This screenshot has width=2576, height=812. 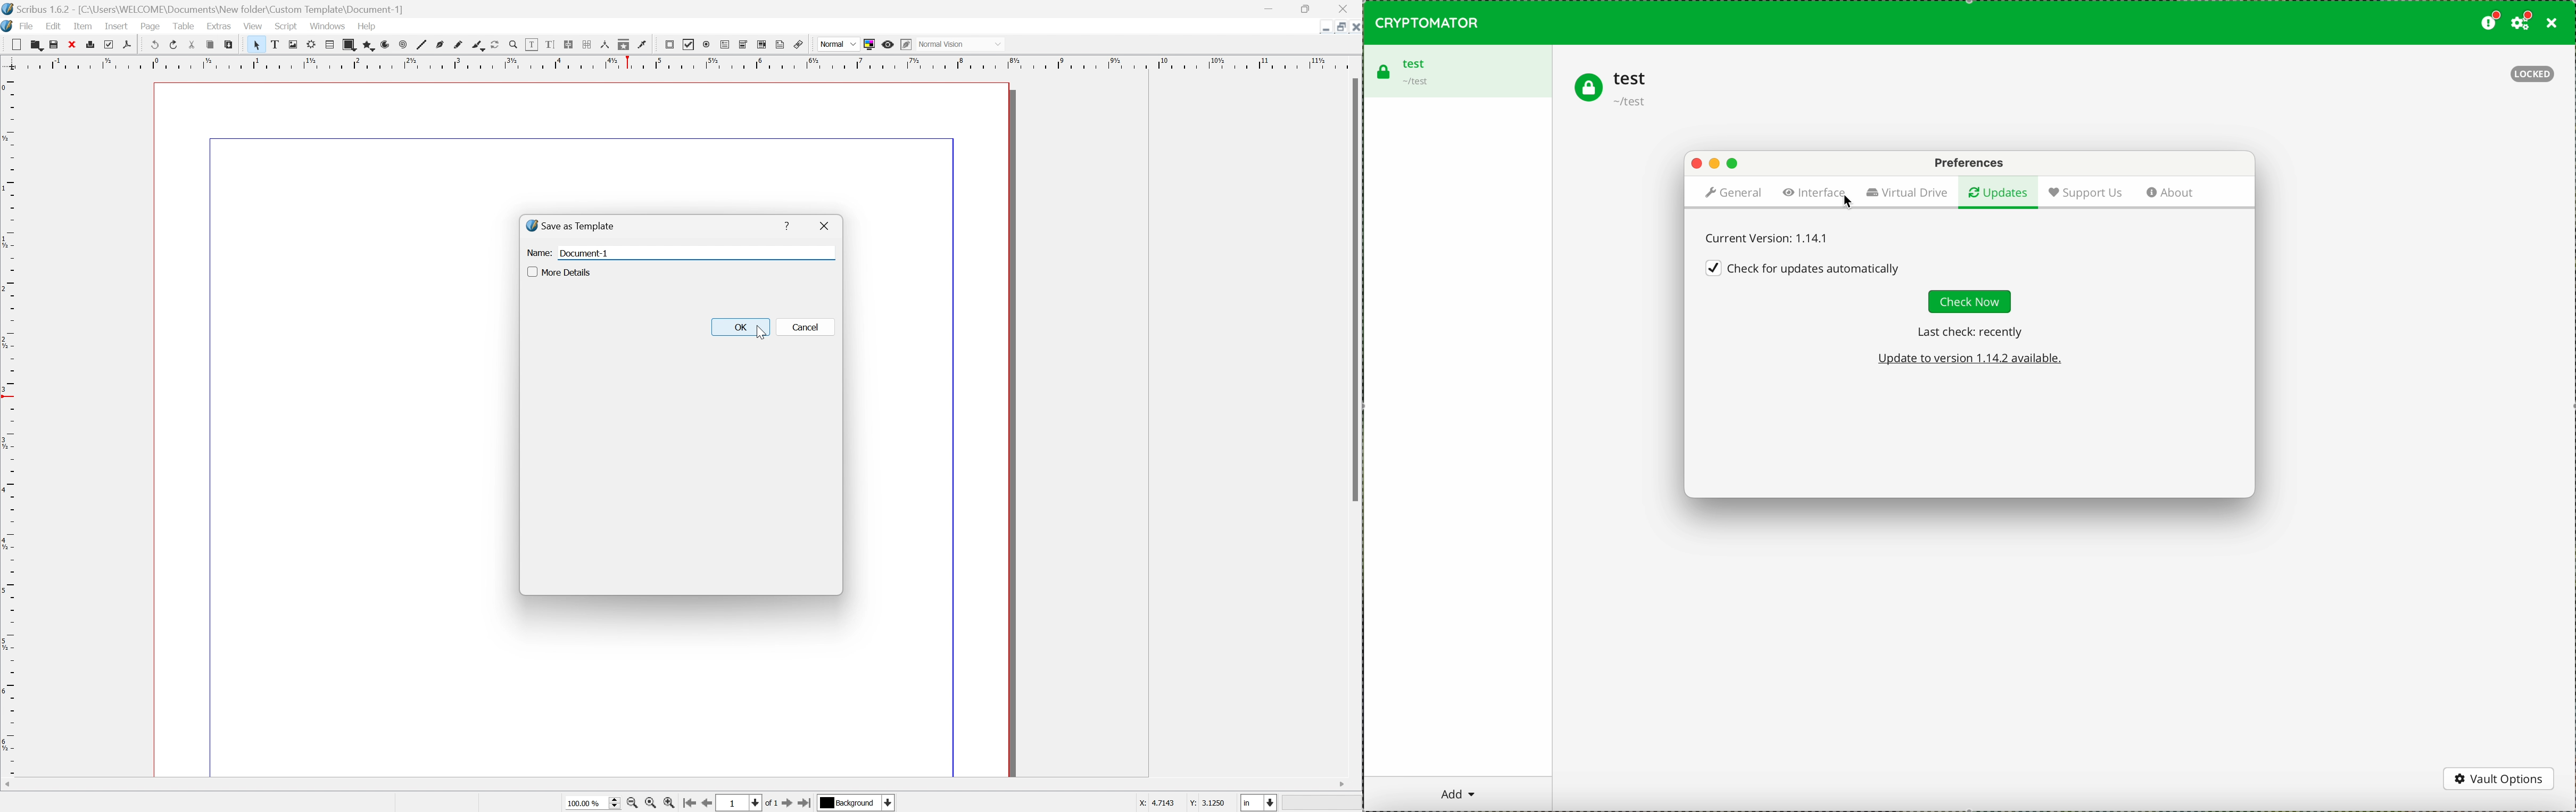 I want to click on Go to previous page, so click(x=708, y=804).